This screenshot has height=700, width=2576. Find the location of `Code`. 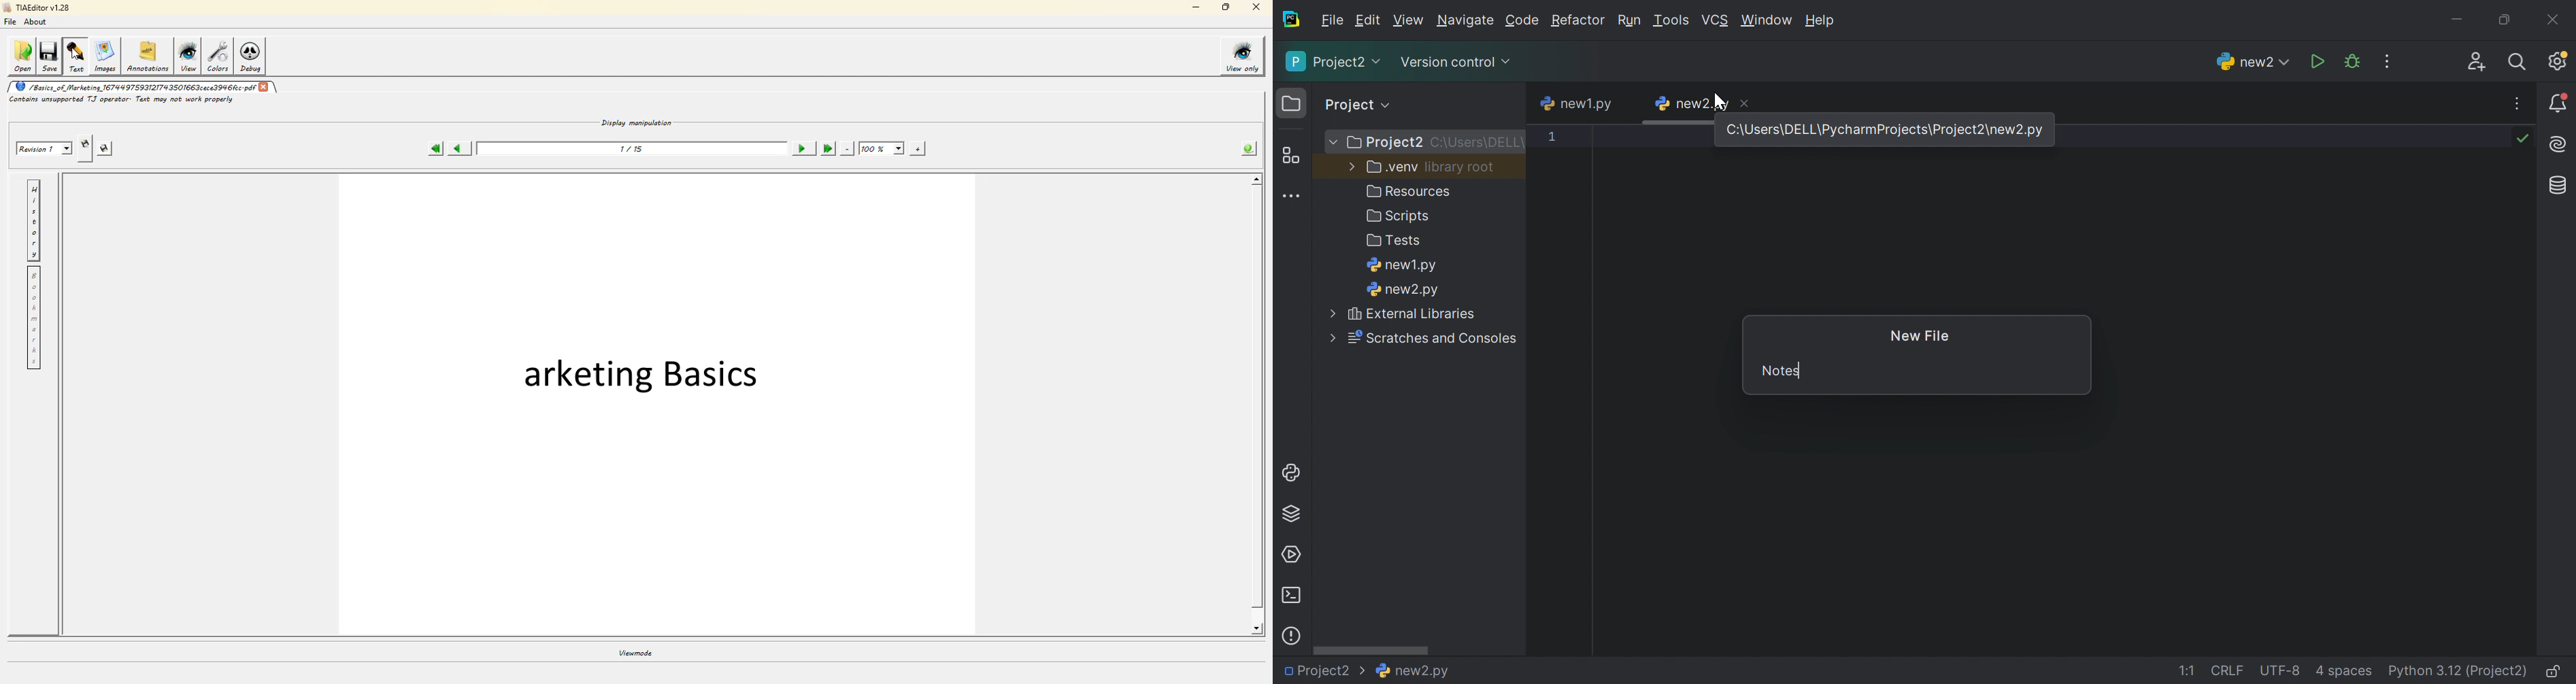

Code is located at coordinates (1522, 20).